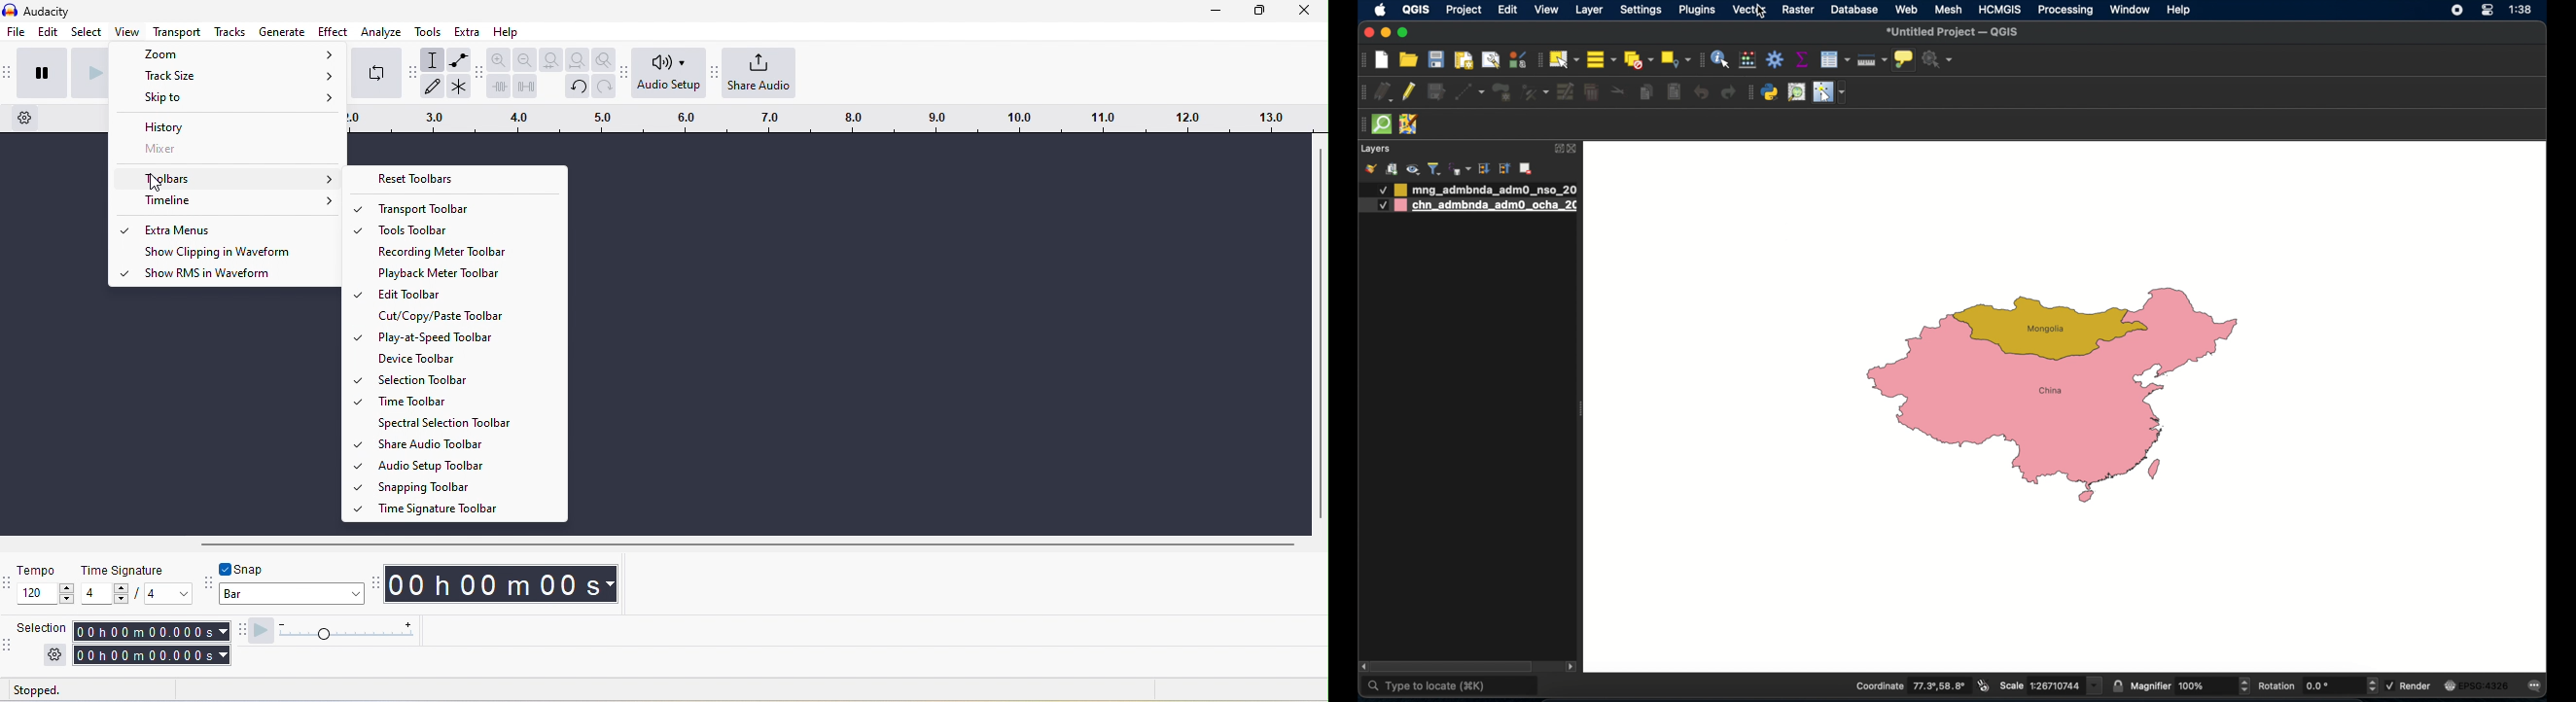 This screenshot has width=2576, height=728. What do you see at coordinates (1259, 11) in the screenshot?
I see `maximize` at bounding box center [1259, 11].